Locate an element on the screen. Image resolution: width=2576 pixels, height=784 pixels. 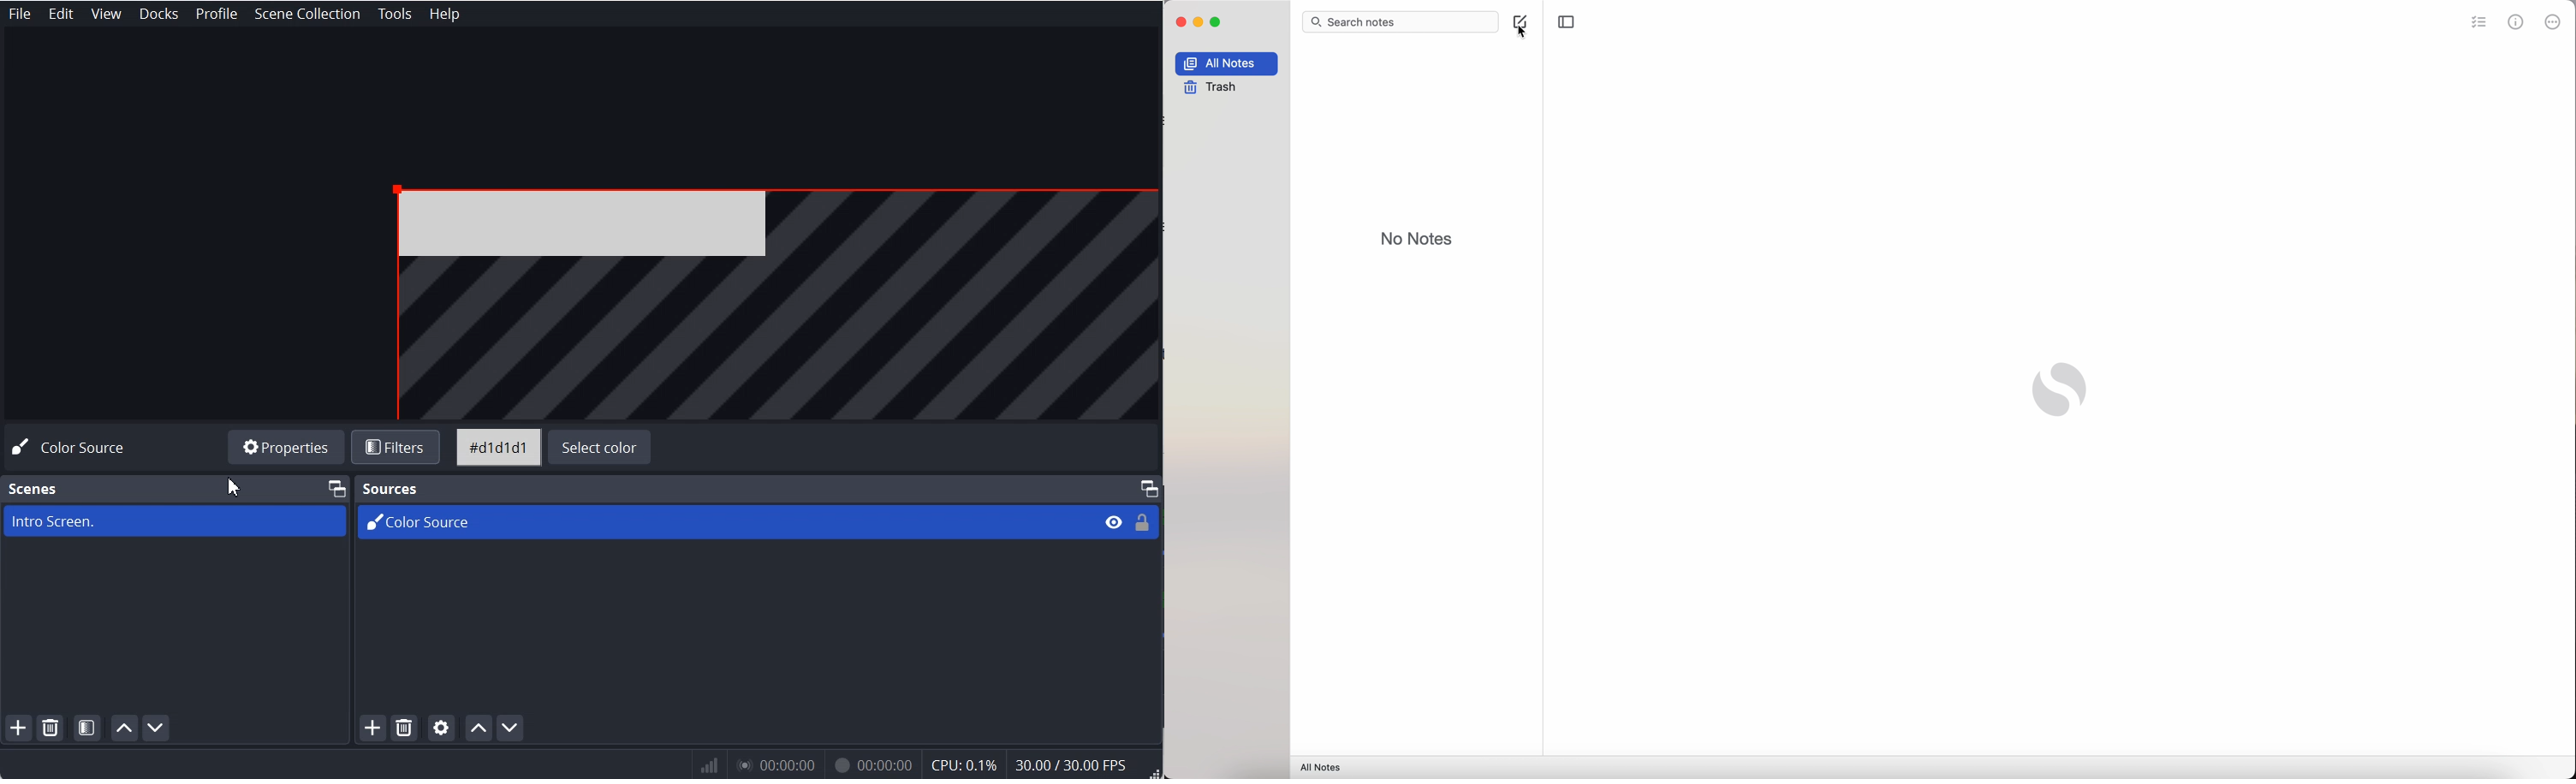
WIfi is located at coordinates (711, 765).